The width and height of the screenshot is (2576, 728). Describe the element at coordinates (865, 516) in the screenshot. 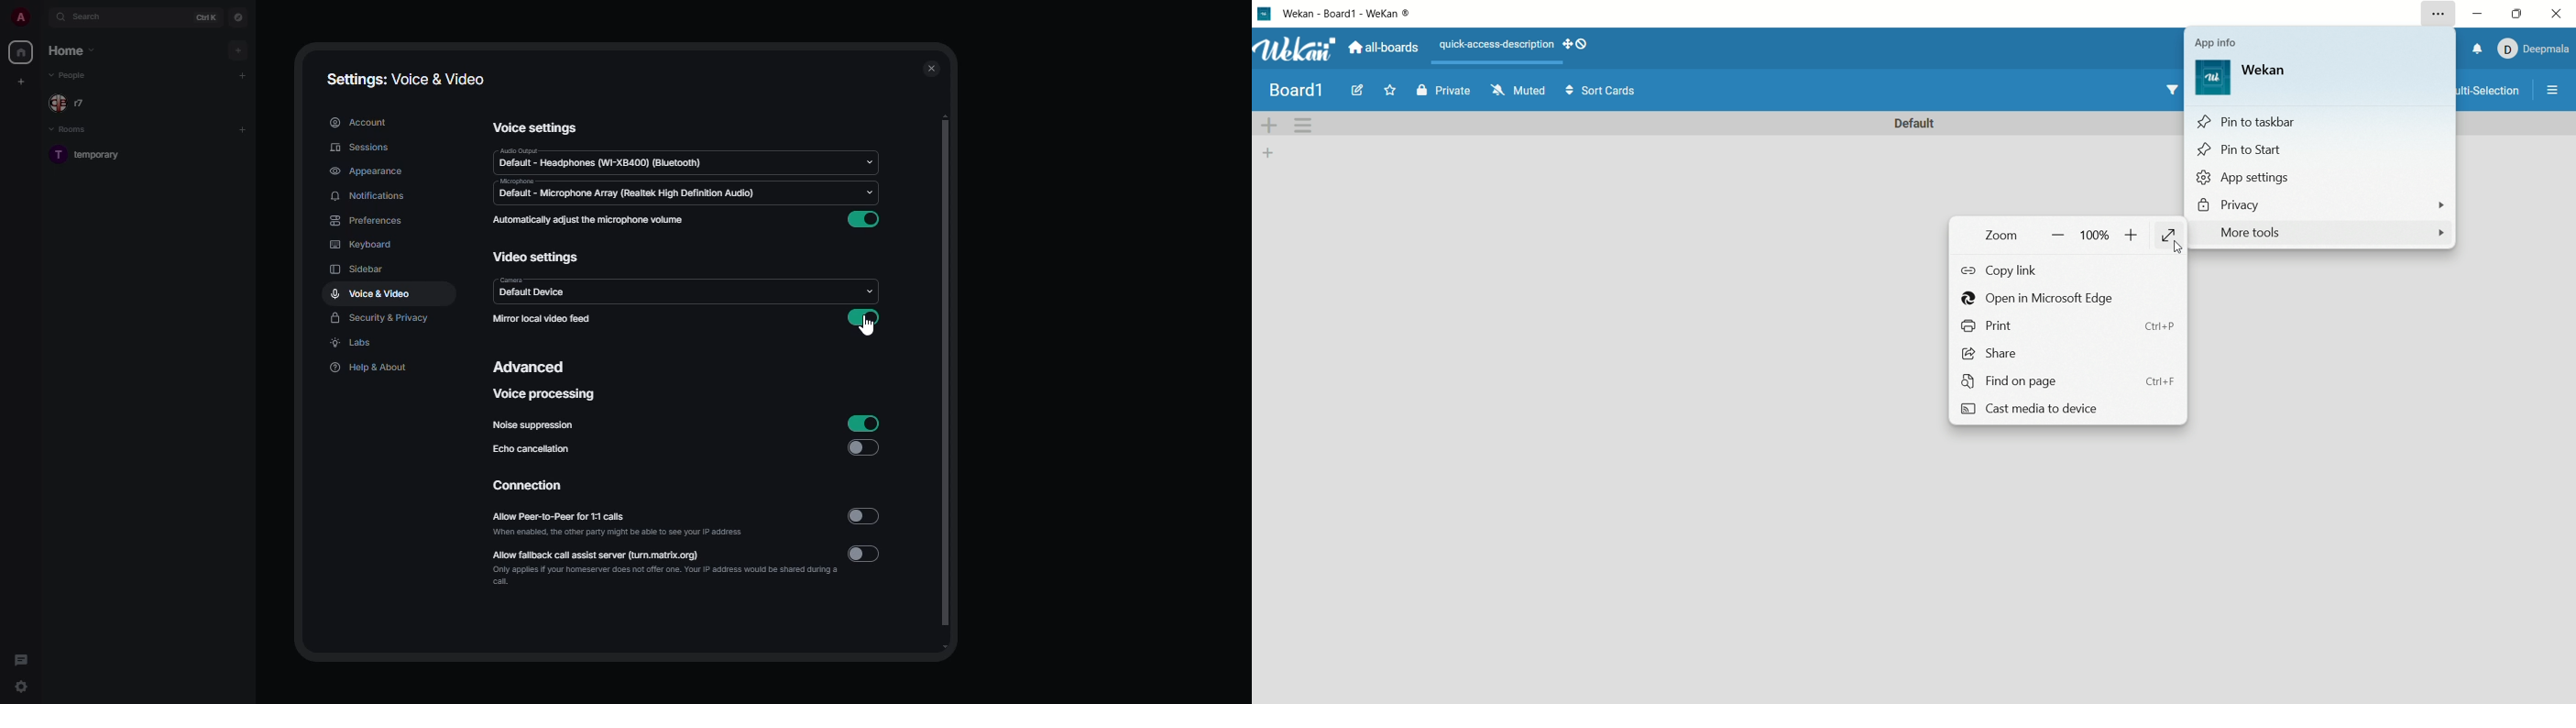

I see `disabled` at that location.